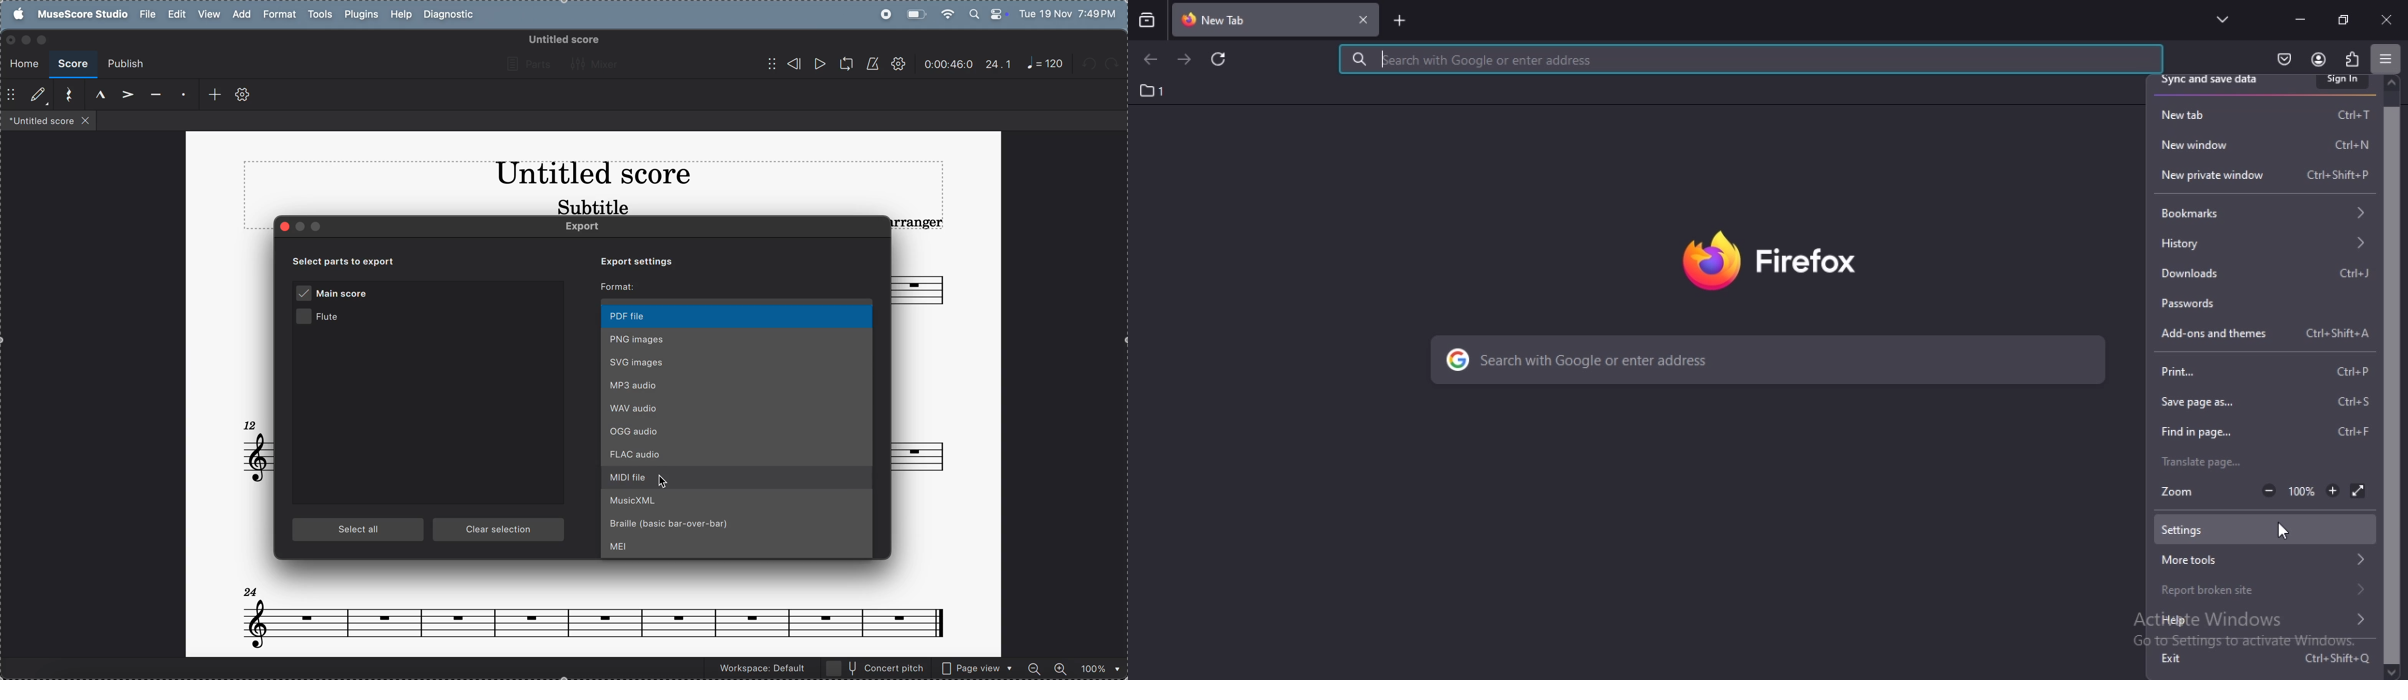 The image size is (2408, 700). Describe the element at coordinates (2269, 490) in the screenshot. I see `zoom out` at that location.